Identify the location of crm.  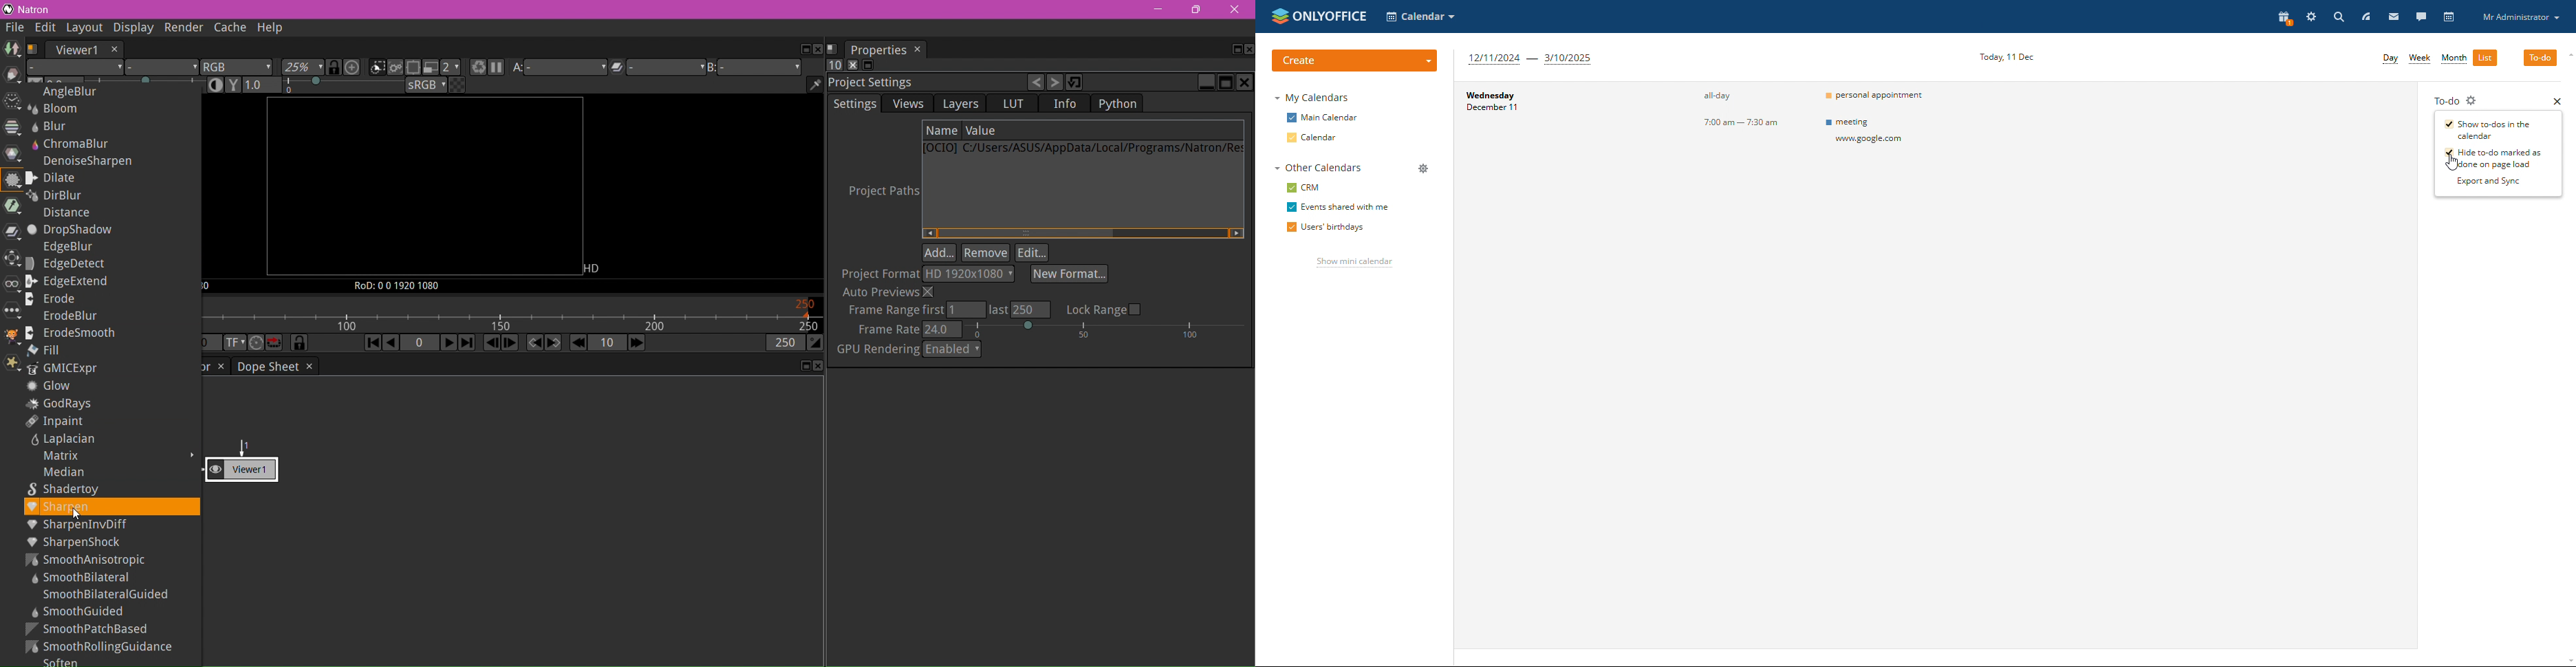
(1303, 188).